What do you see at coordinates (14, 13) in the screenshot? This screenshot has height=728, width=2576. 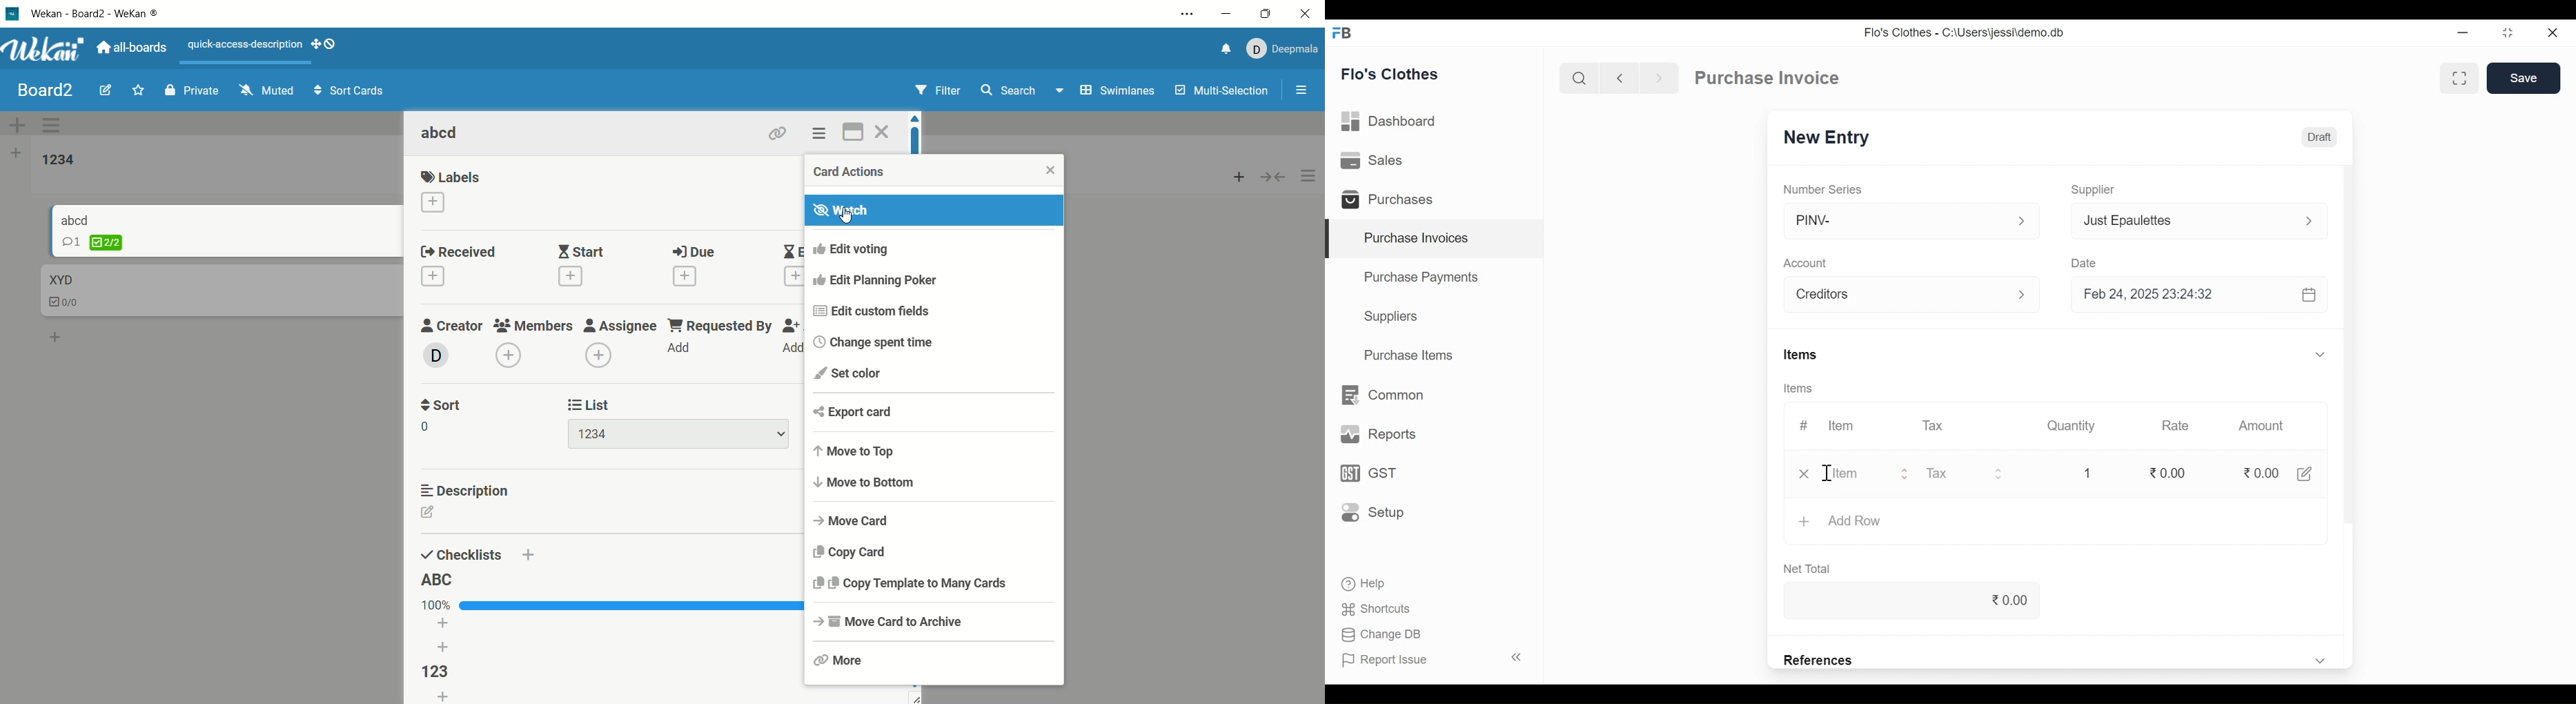 I see `logo` at bounding box center [14, 13].